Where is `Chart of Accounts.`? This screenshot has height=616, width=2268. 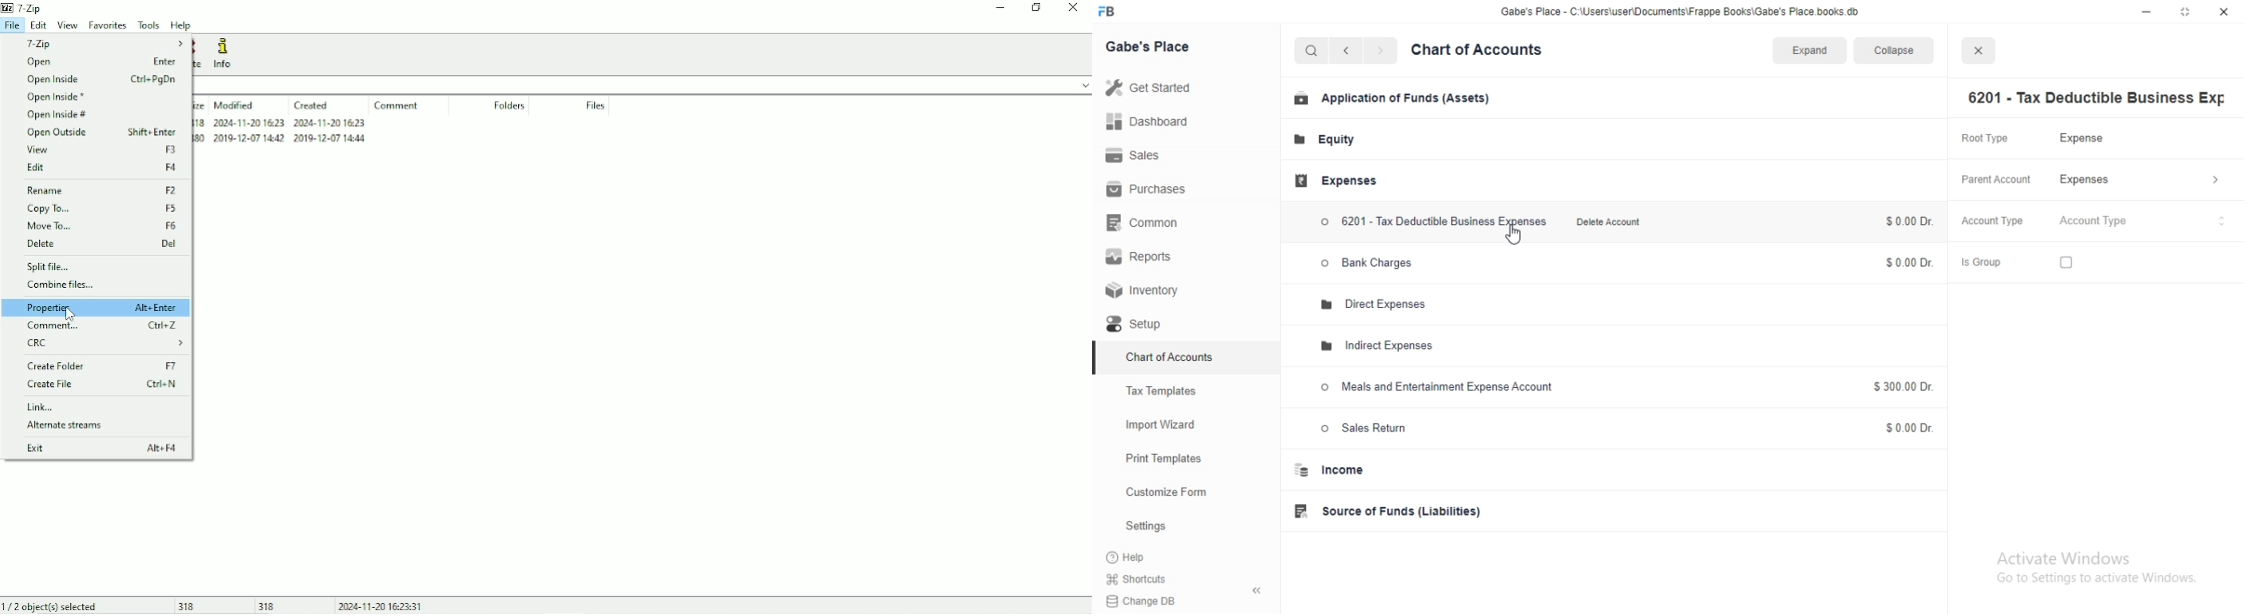 Chart of Accounts. is located at coordinates (1494, 51).